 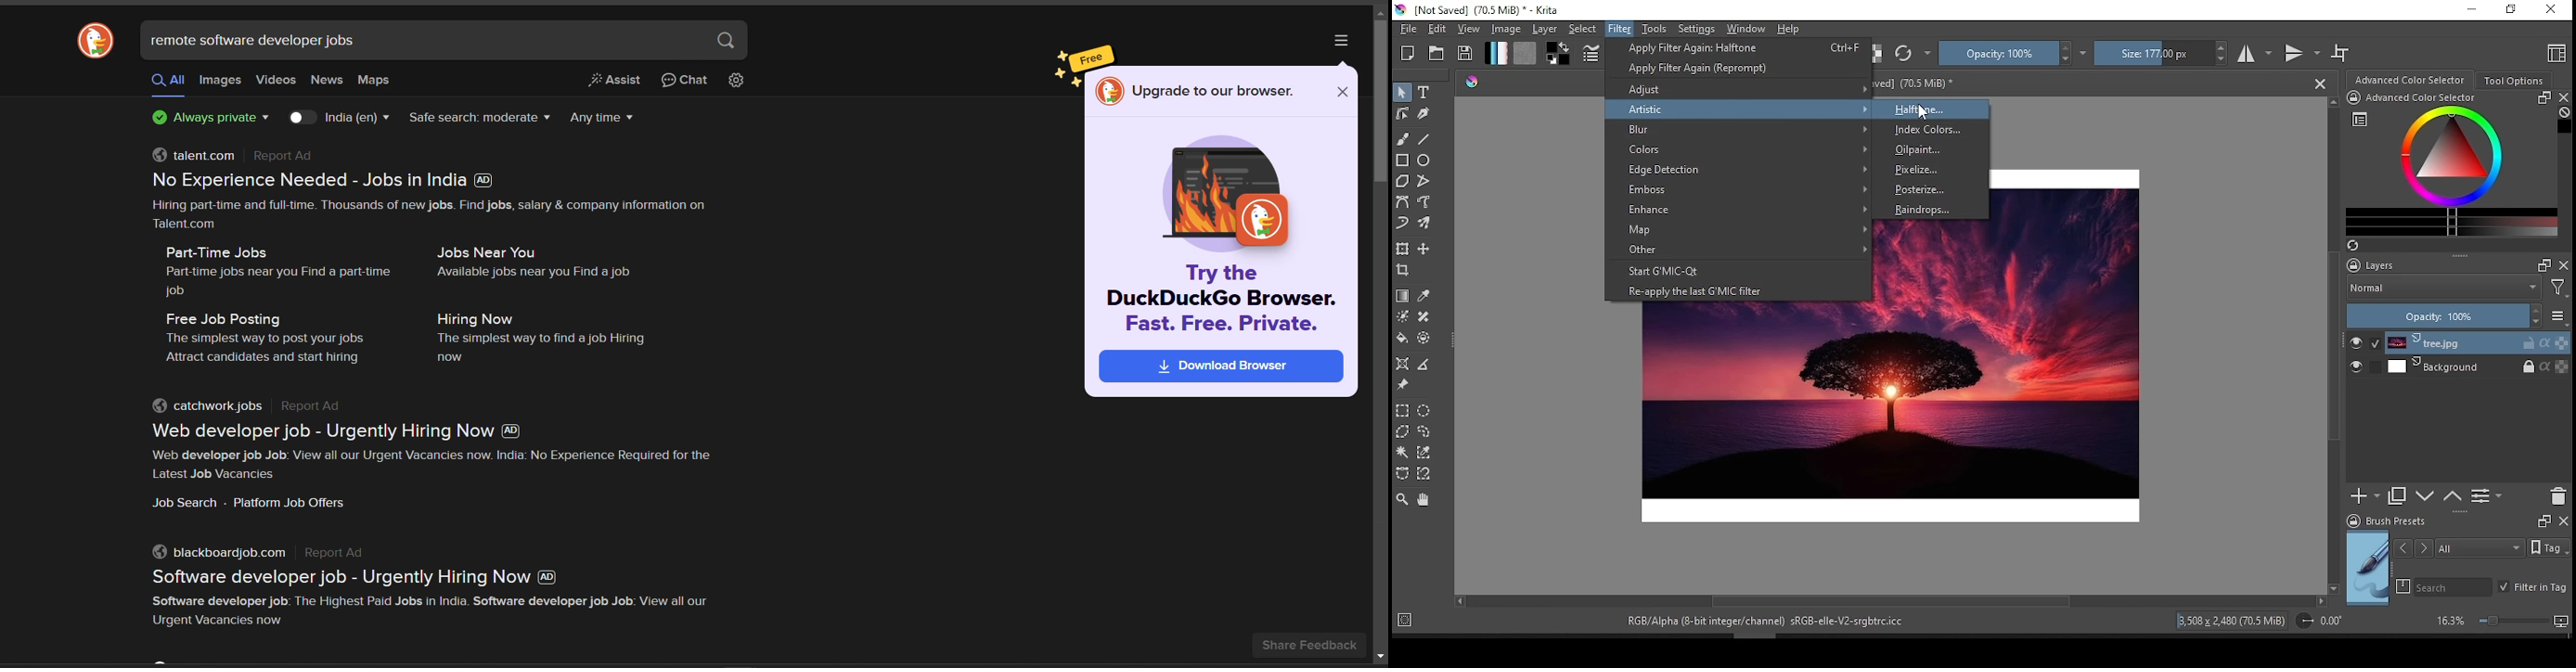 What do you see at coordinates (218, 552) in the screenshot?
I see `blackboardjob.com` at bounding box center [218, 552].